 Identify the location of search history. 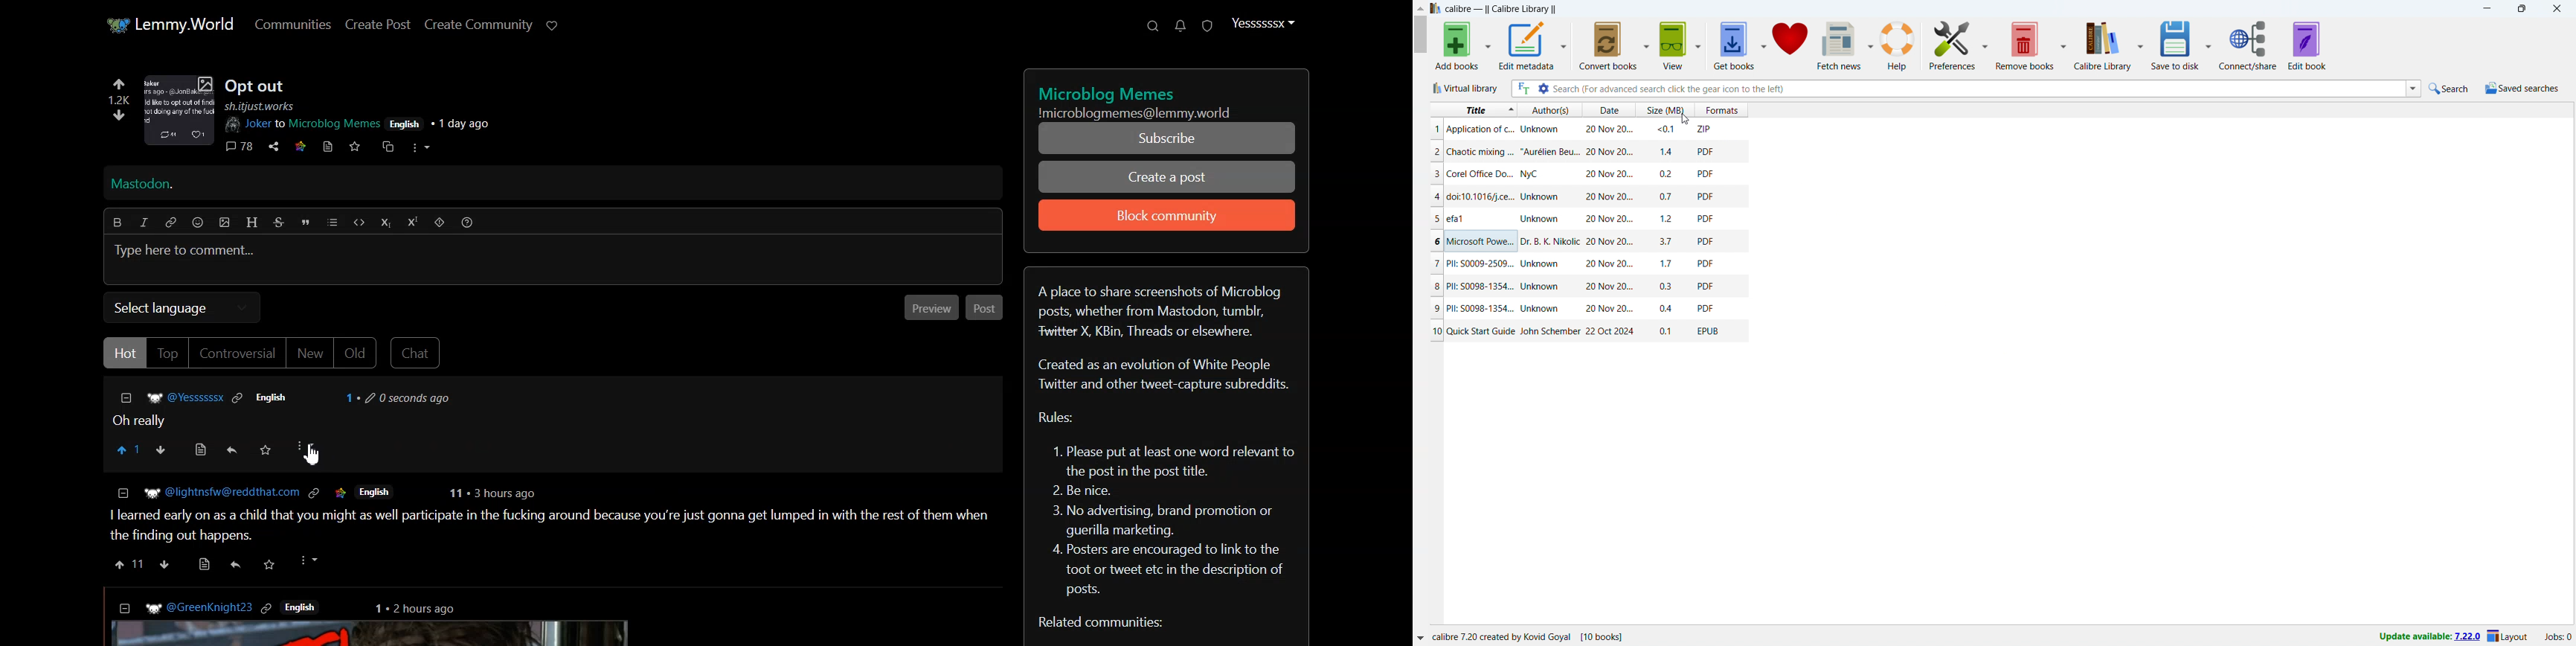
(2413, 90).